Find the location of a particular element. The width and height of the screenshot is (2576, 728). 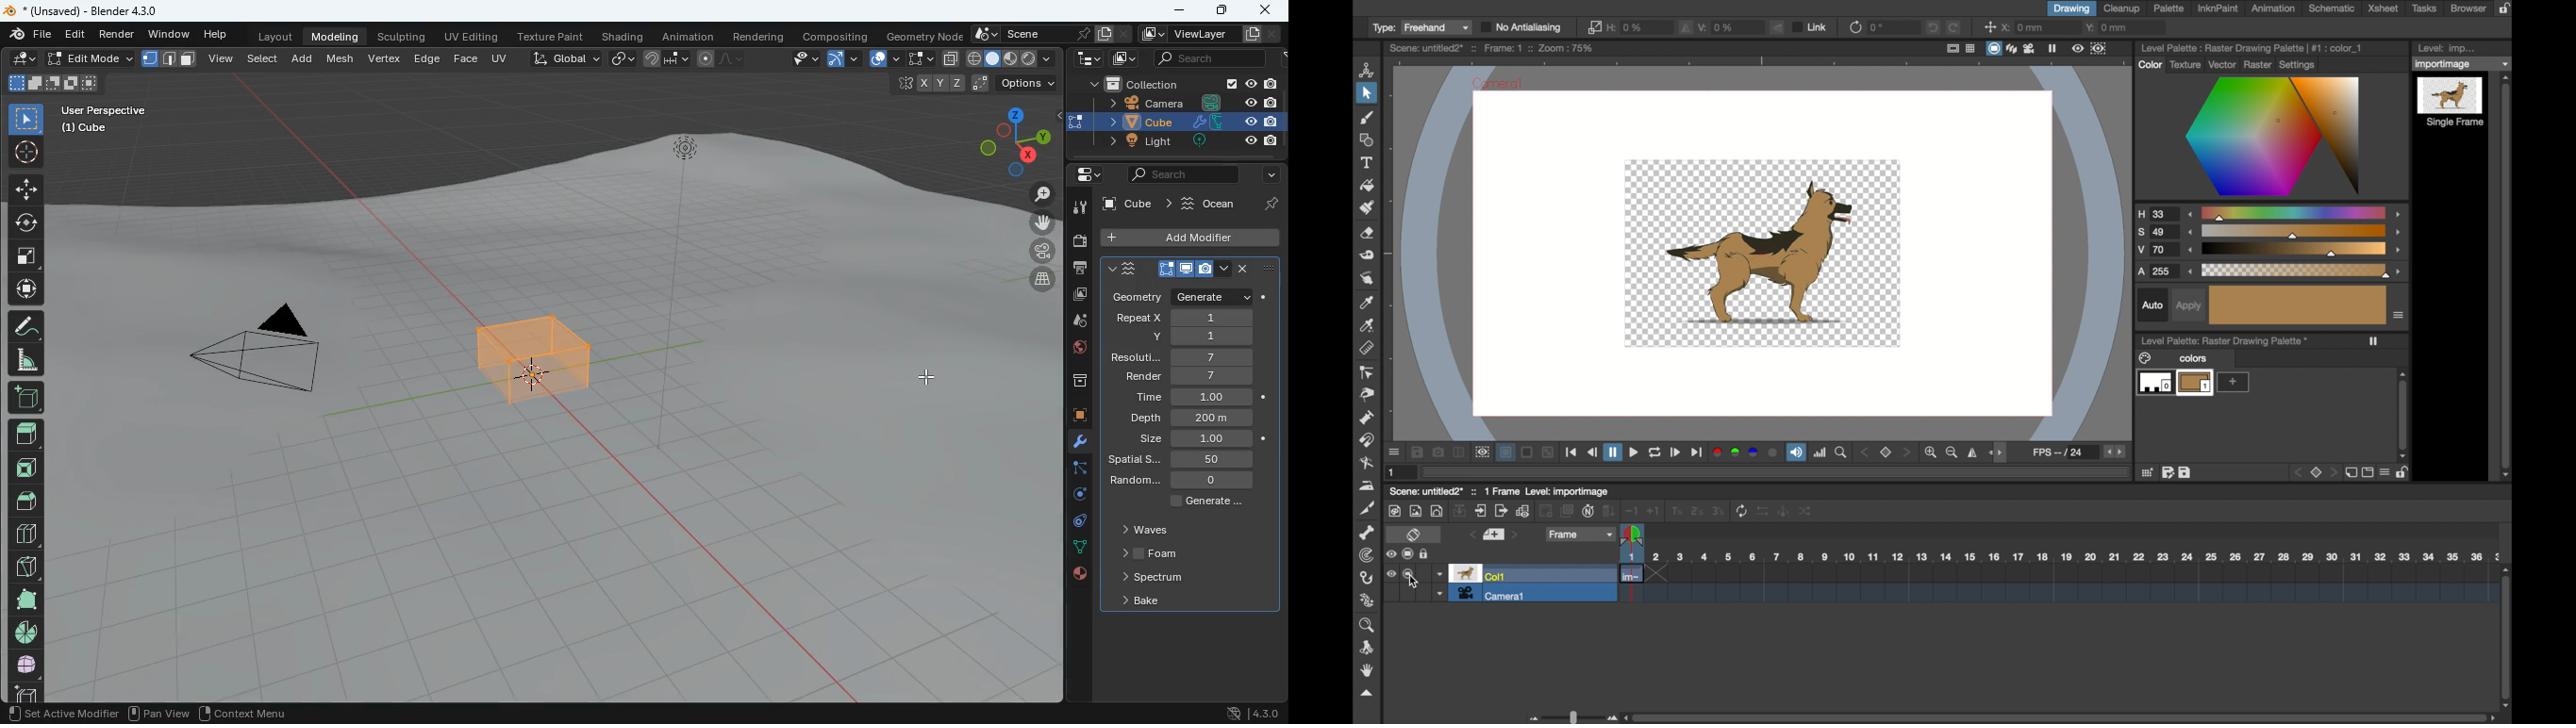

add is located at coordinates (306, 58).